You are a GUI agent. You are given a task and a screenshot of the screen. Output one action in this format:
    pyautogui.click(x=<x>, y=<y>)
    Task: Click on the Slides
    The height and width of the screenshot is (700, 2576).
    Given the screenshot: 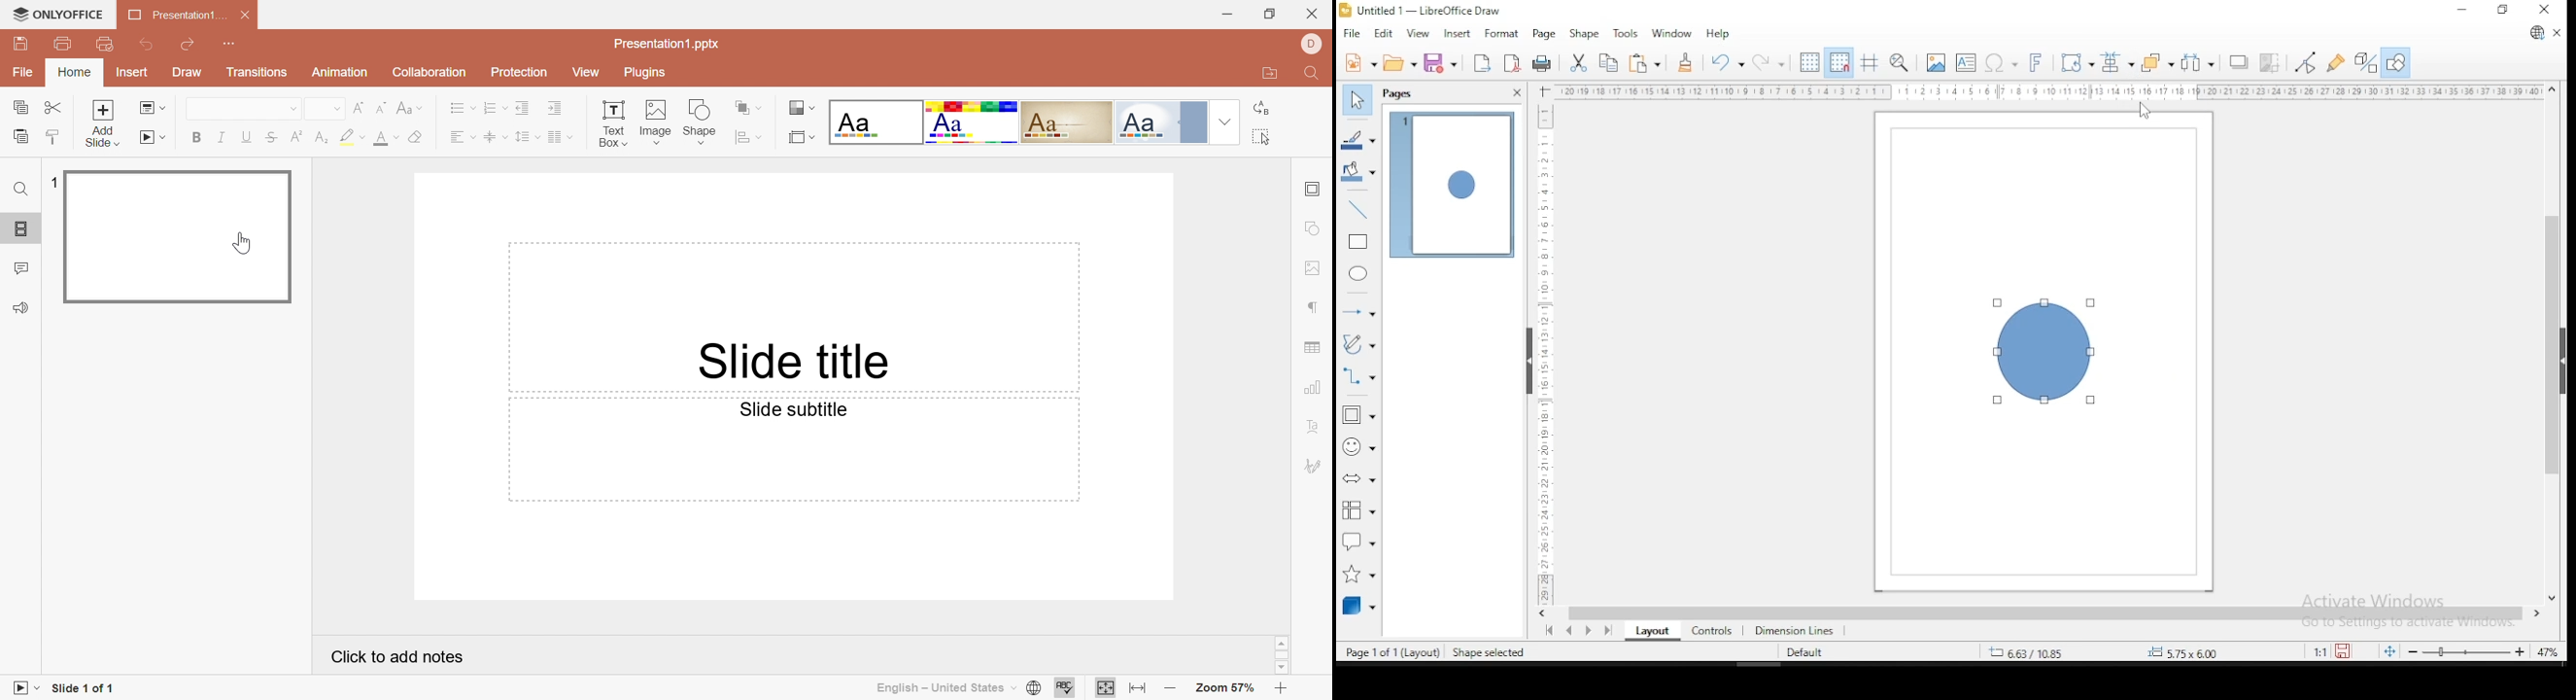 What is the action you would take?
    pyautogui.click(x=17, y=230)
    